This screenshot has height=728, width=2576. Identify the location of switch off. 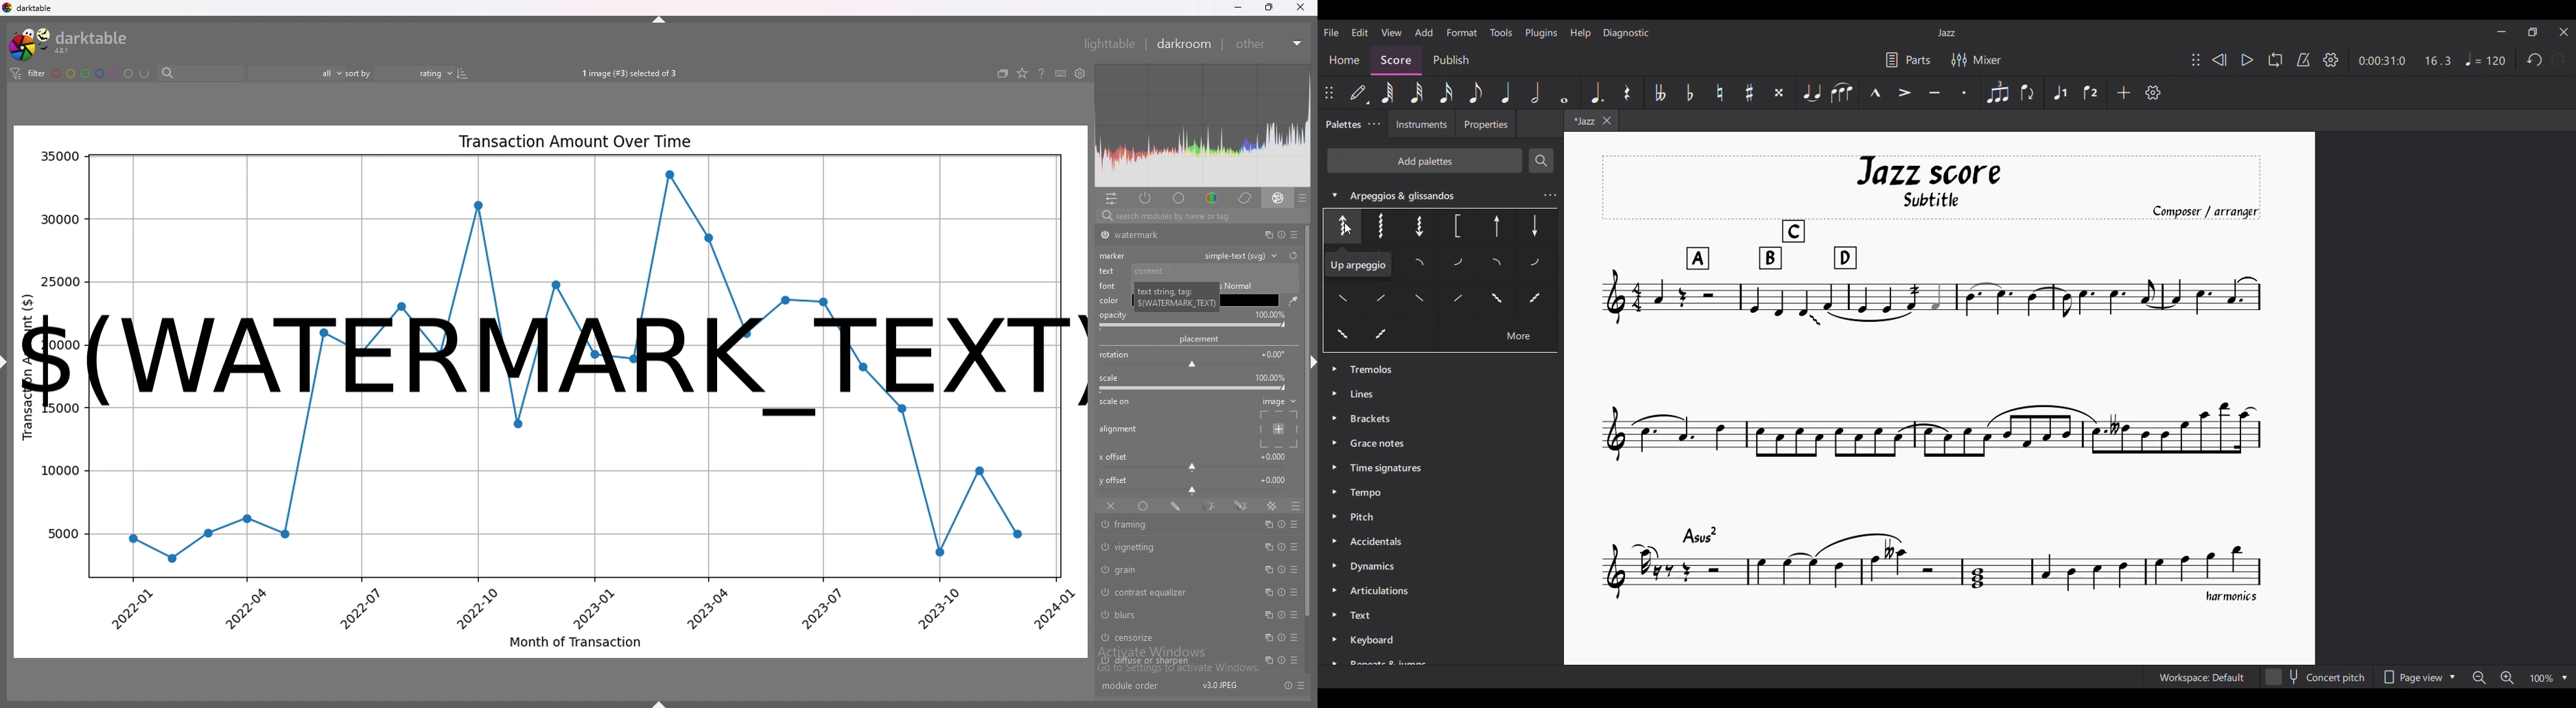
(1105, 547).